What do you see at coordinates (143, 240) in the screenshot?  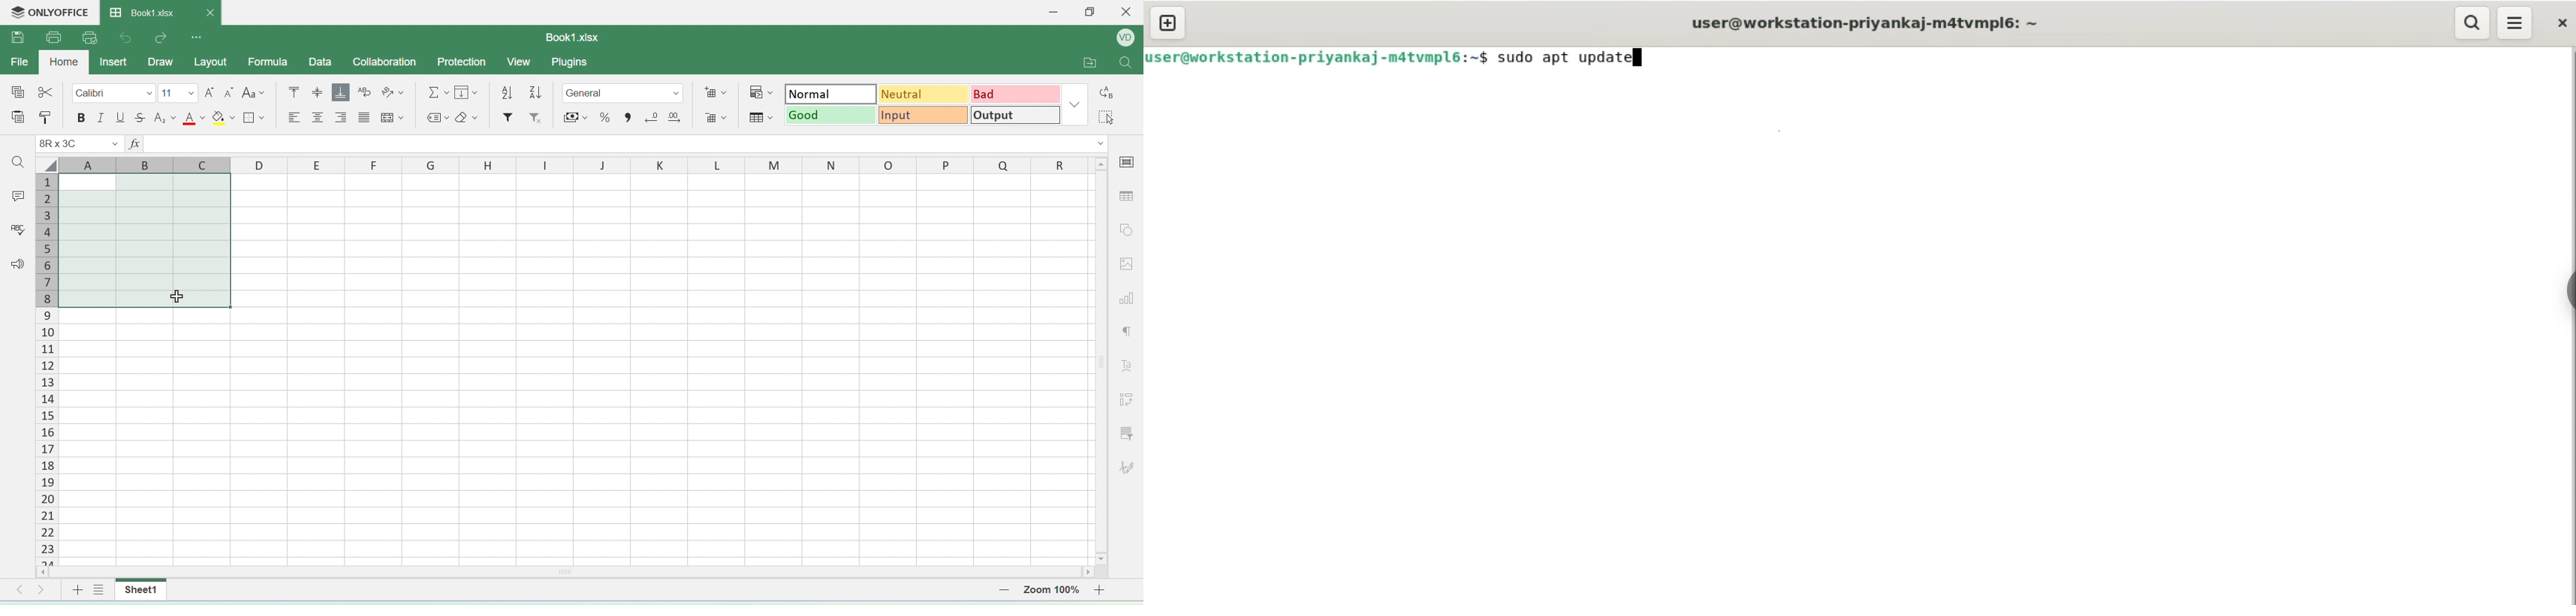 I see `highlighted cells` at bounding box center [143, 240].